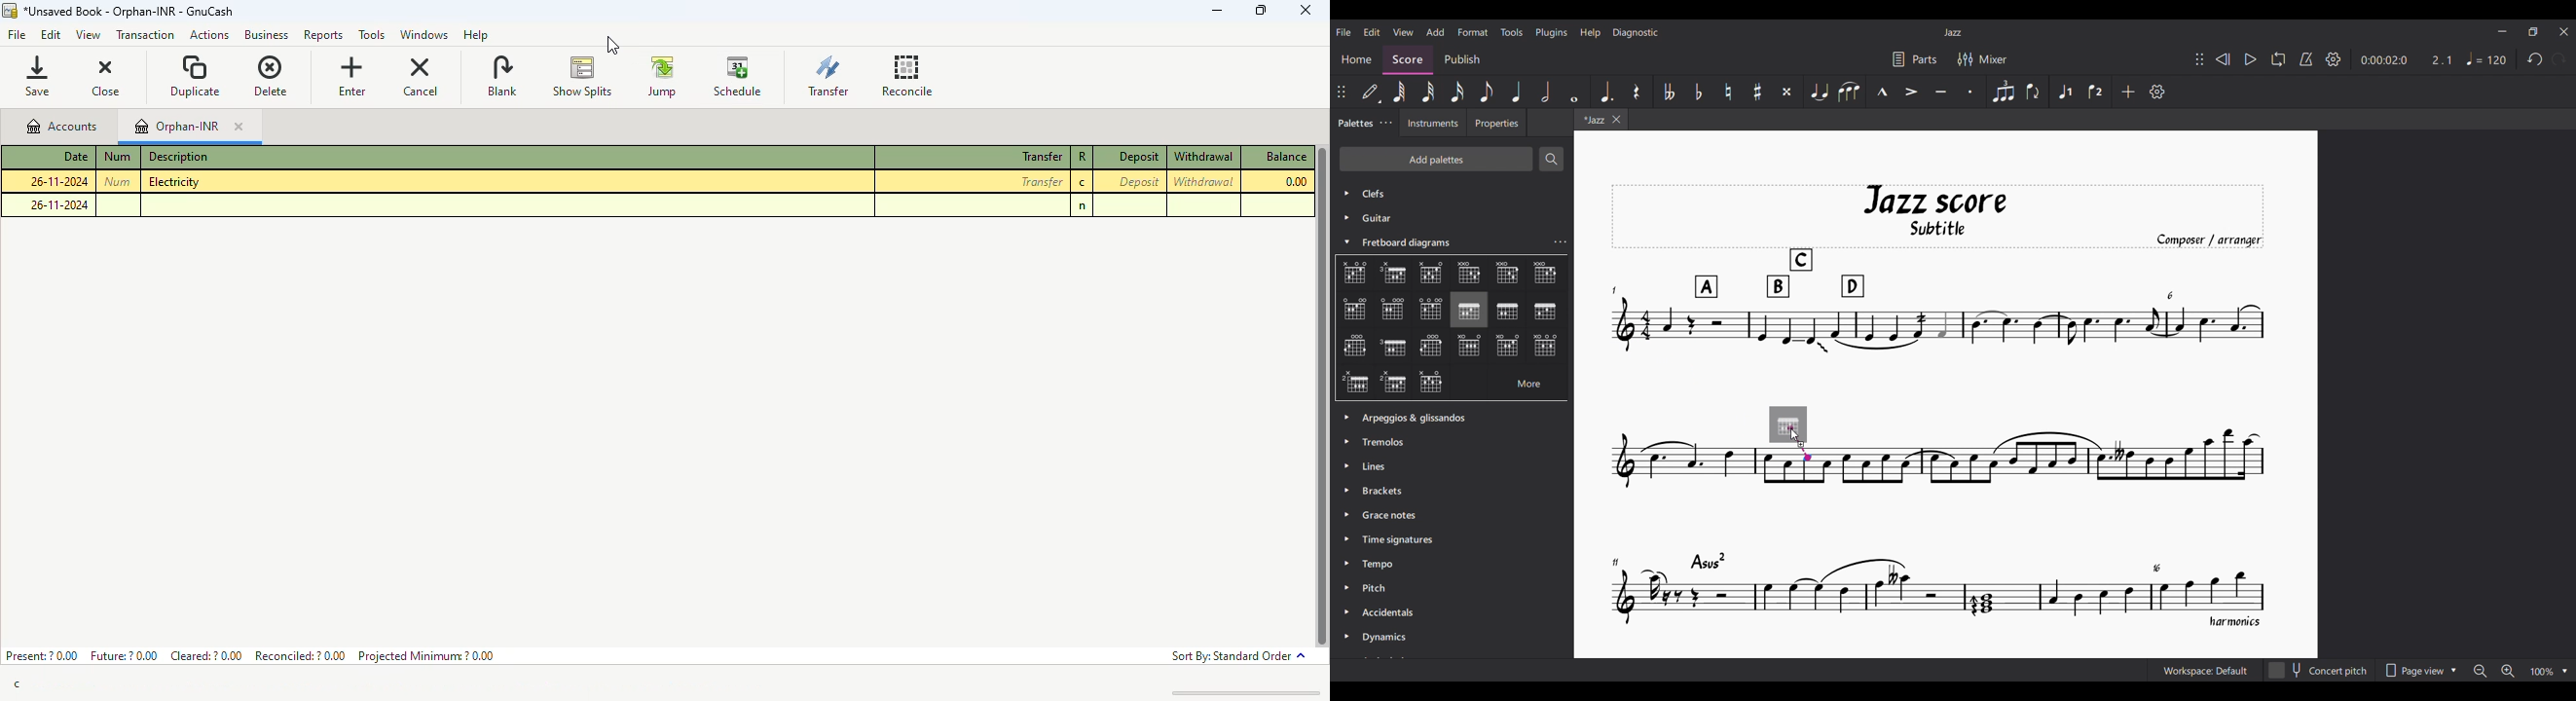  Describe the element at coordinates (1366, 218) in the screenshot. I see `Guitar` at that location.